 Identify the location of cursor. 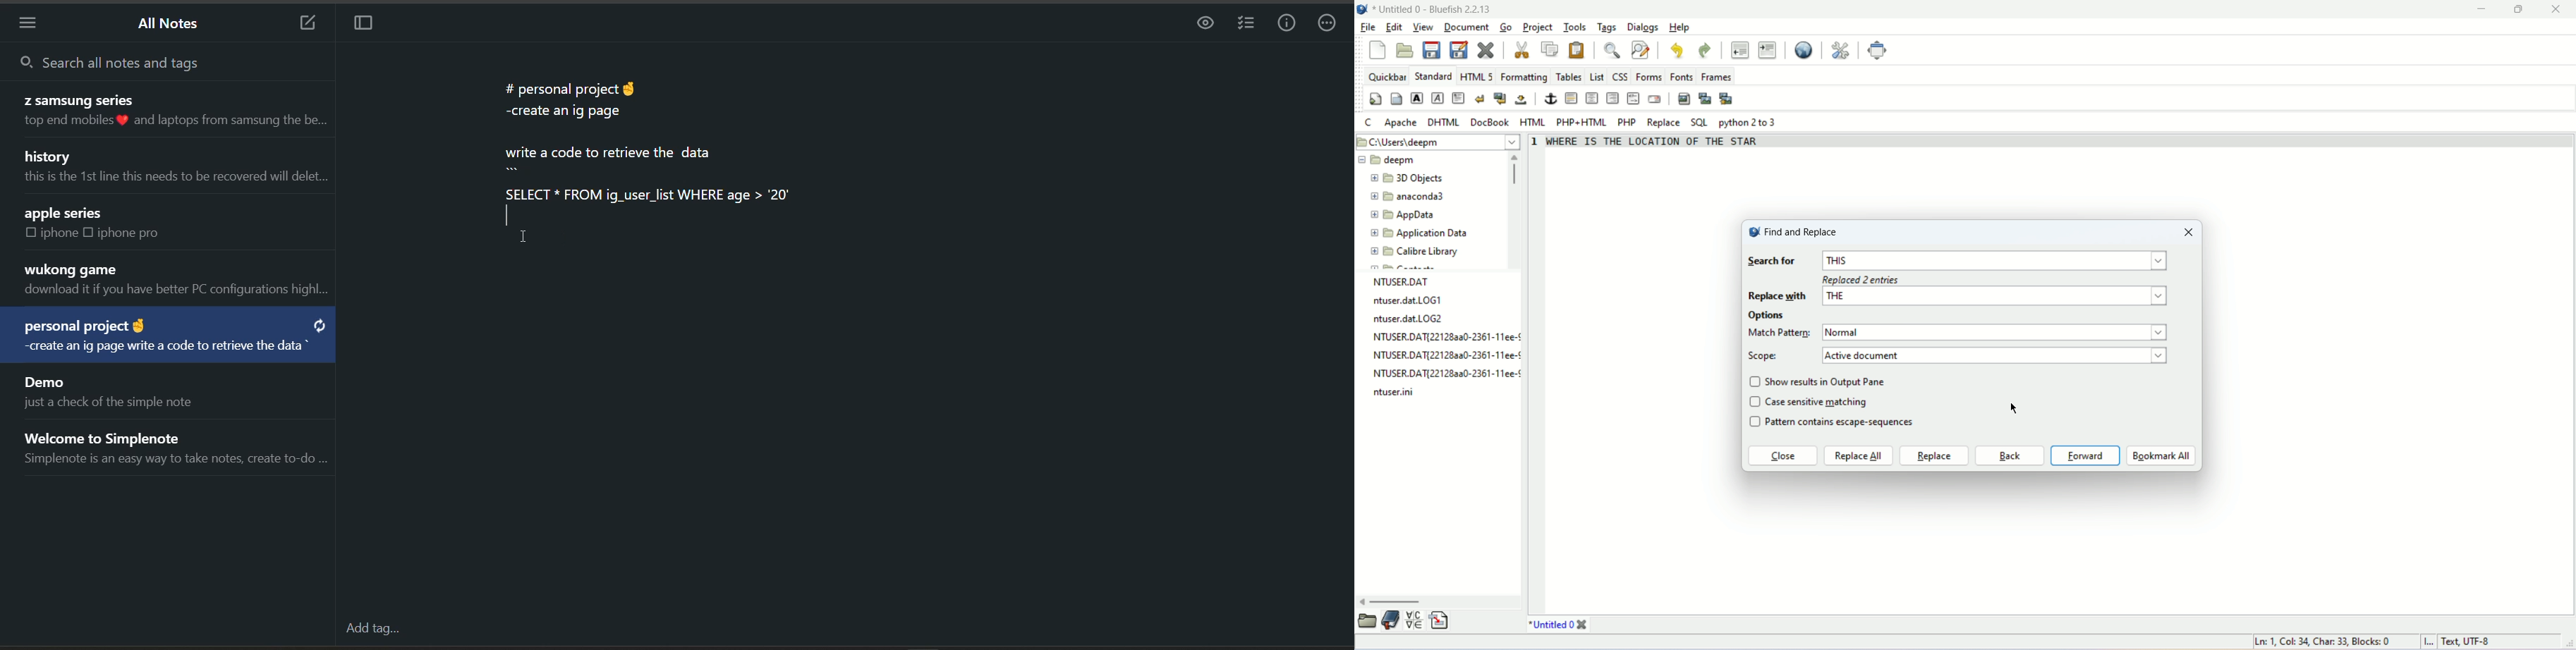
(527, 244).